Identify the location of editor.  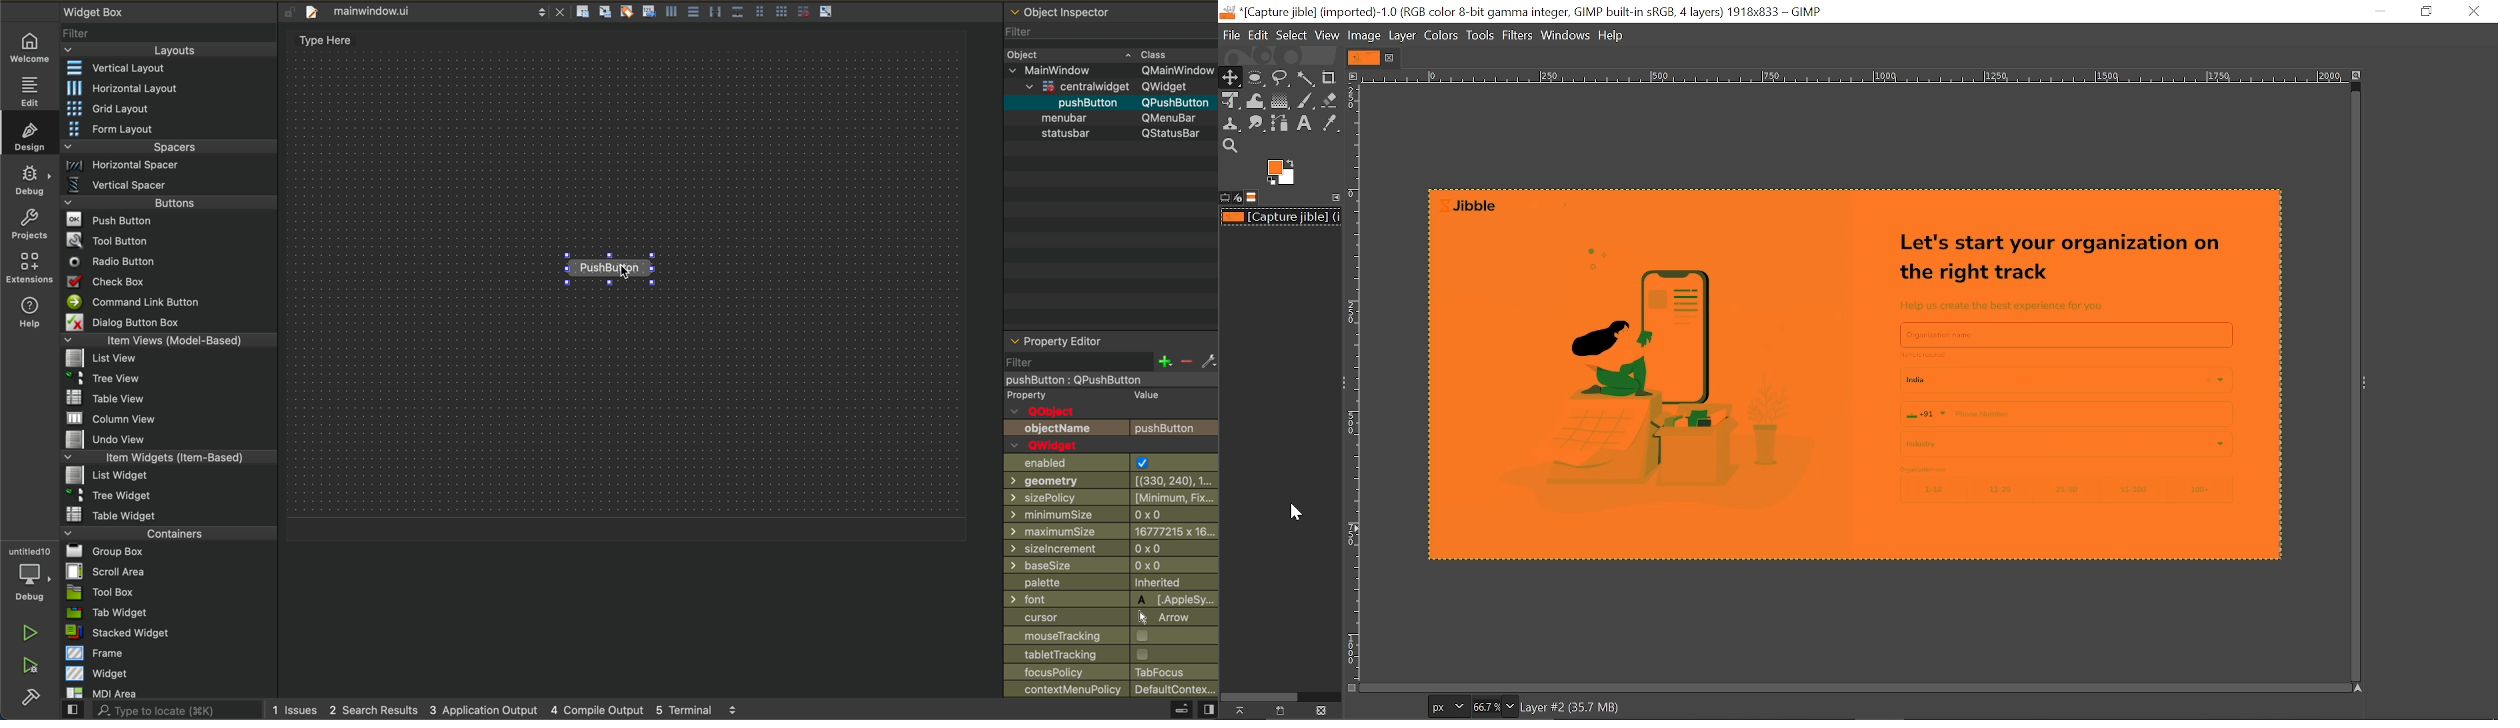
(321, 38).